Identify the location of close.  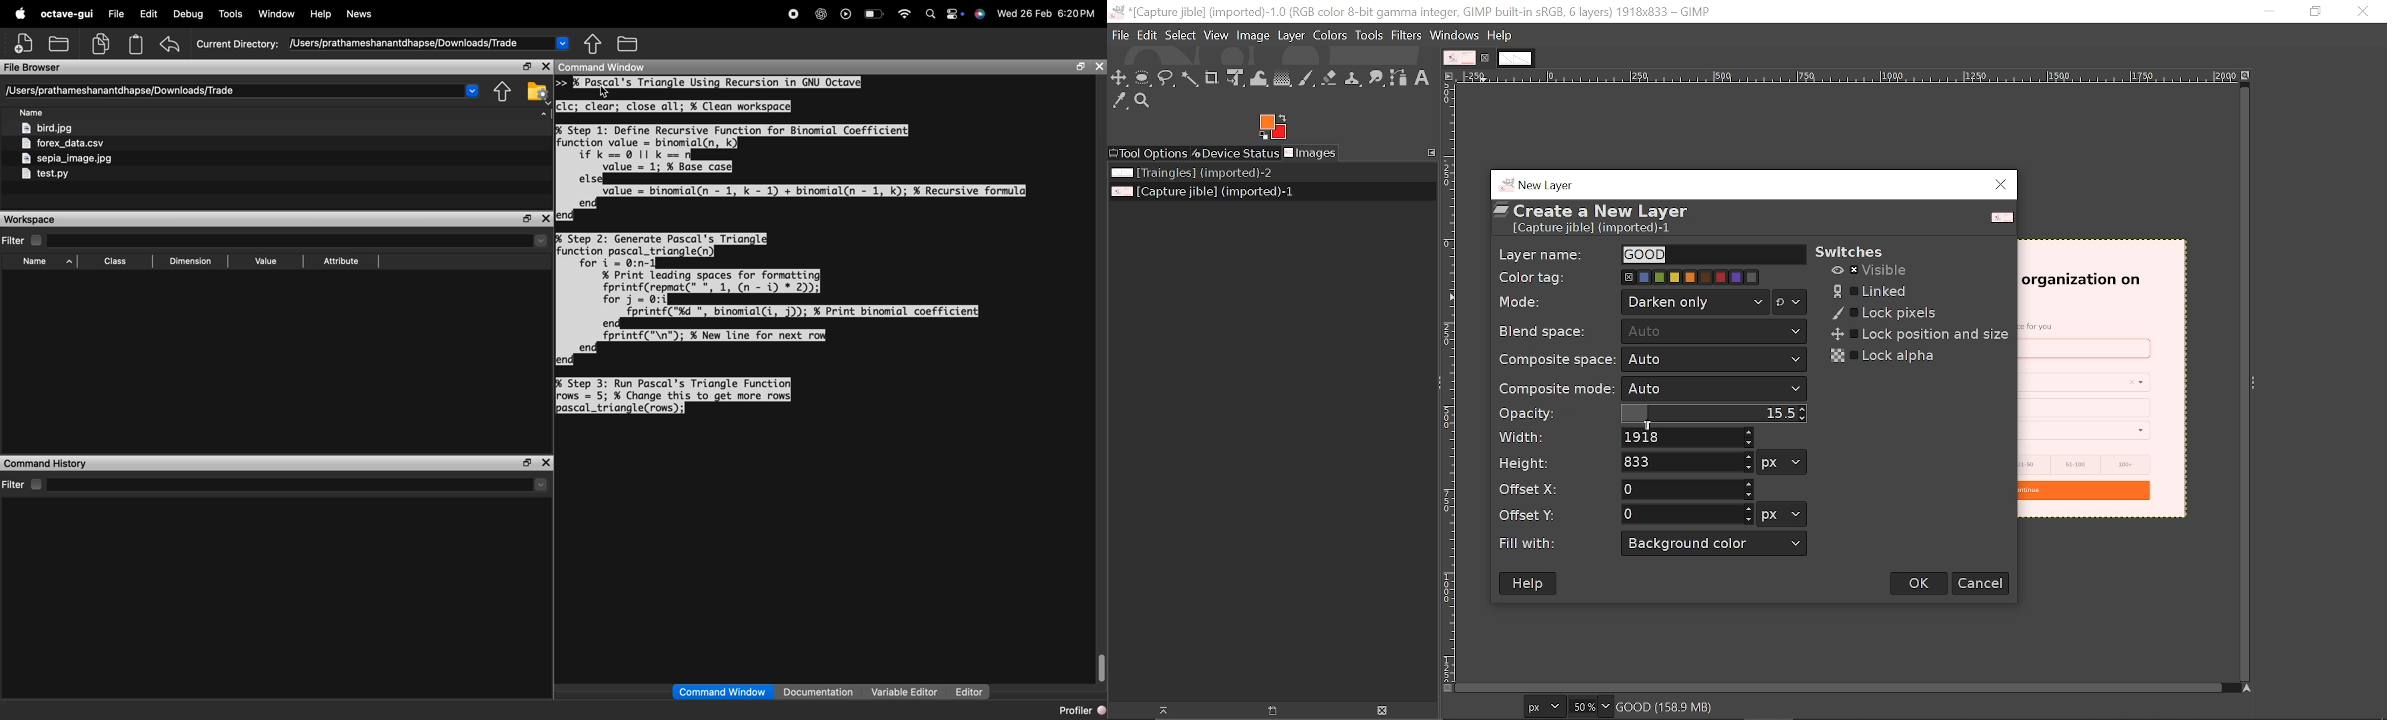
(547, 218).